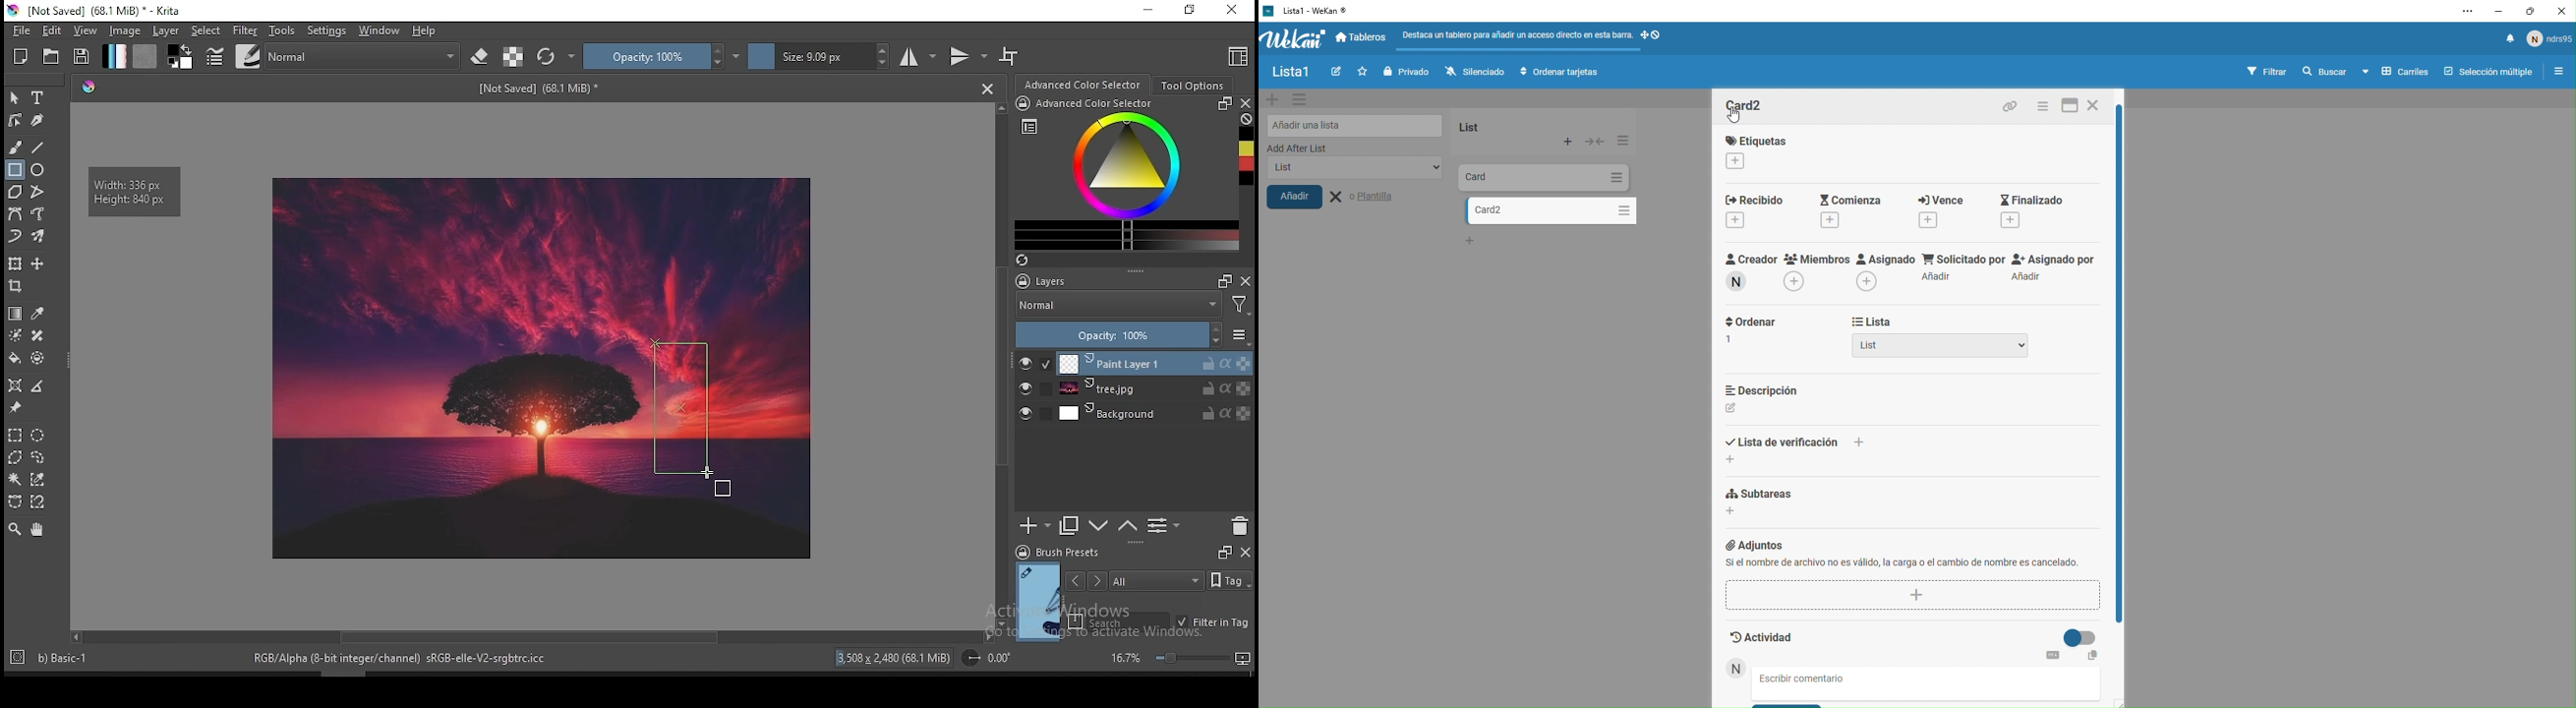 The image size is (2576, 728). Describe the element at coordinates (1748, 274) in the screenshot. I see `Creador` at that location.